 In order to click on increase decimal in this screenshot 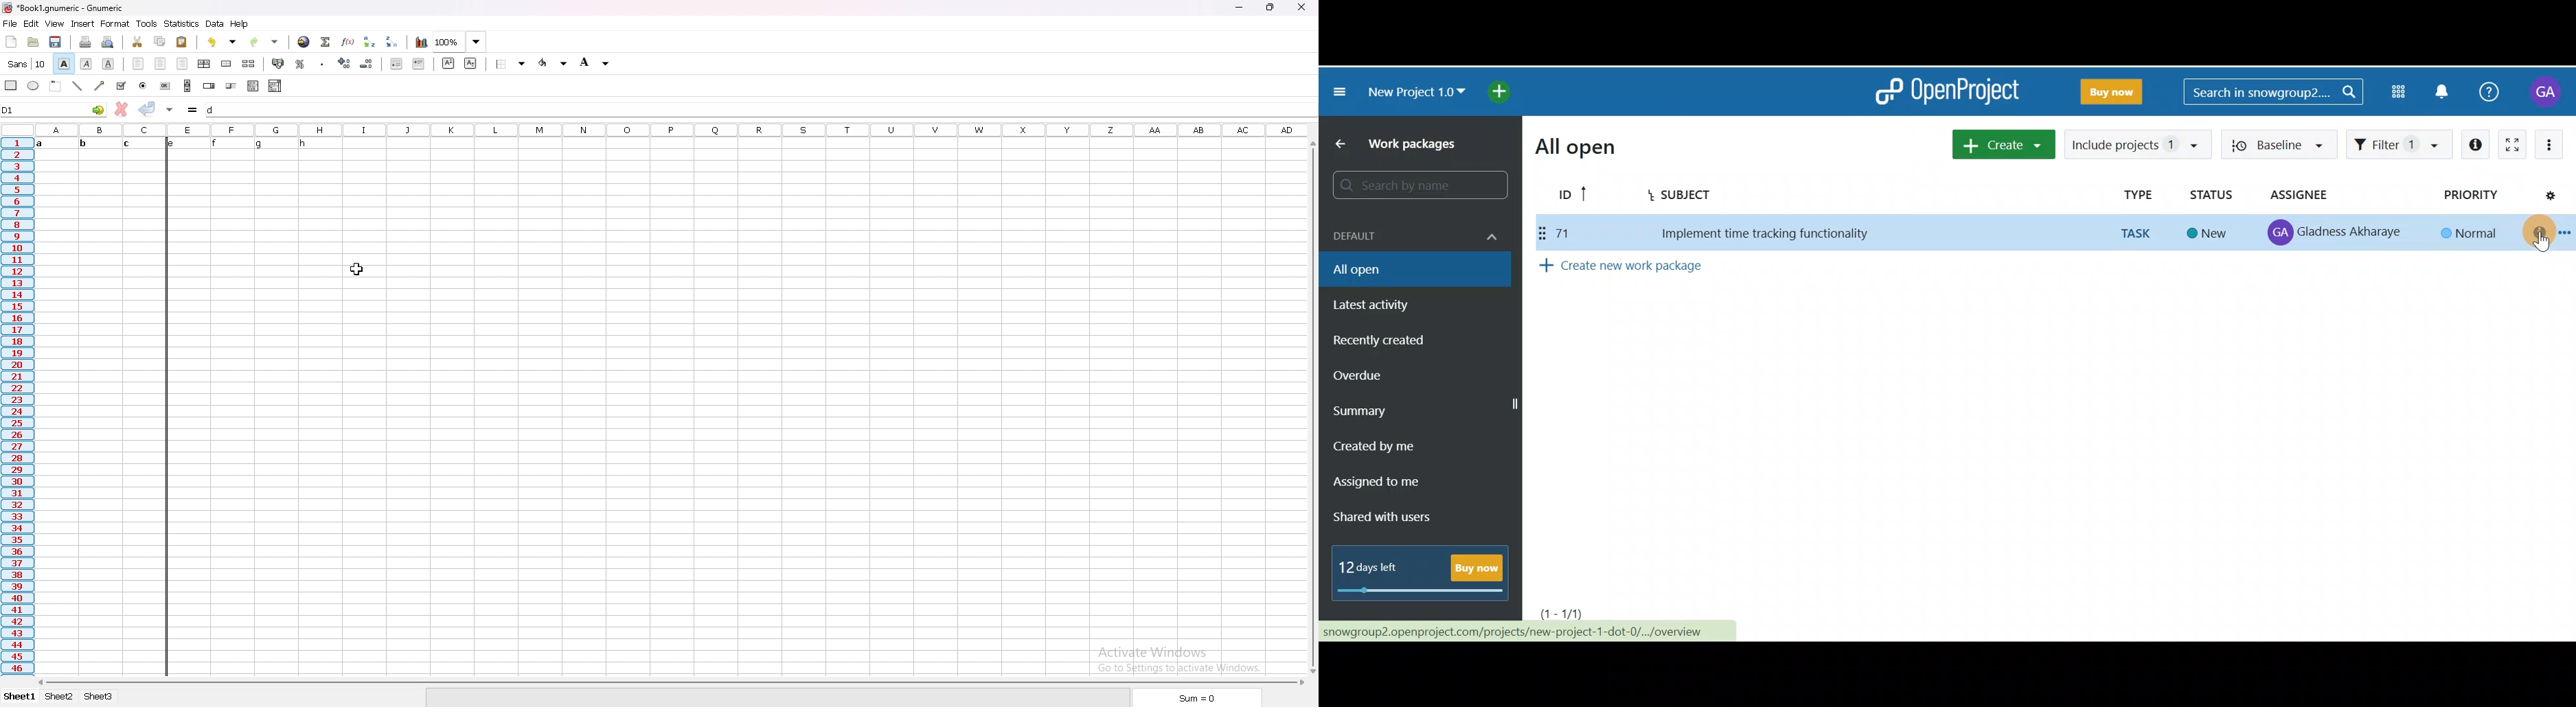, I will do `click(345, 63)`.